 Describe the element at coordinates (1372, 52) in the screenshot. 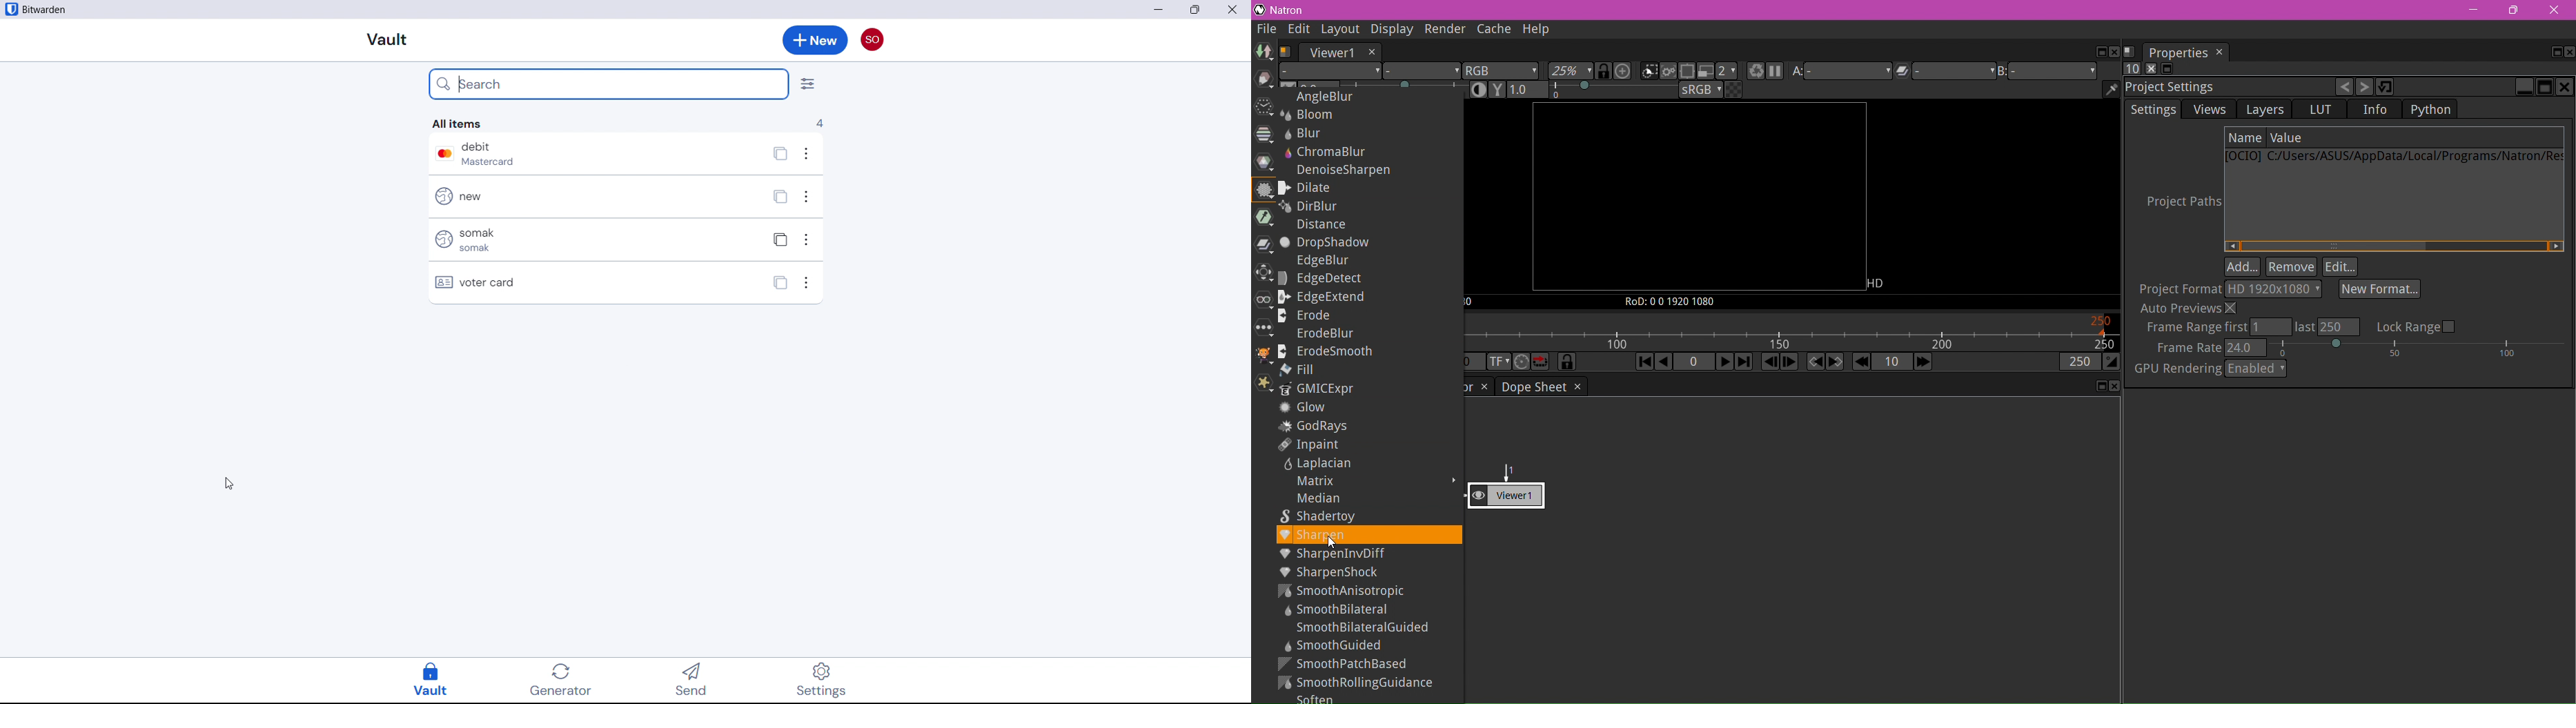

I see `Close Tab` at that location.